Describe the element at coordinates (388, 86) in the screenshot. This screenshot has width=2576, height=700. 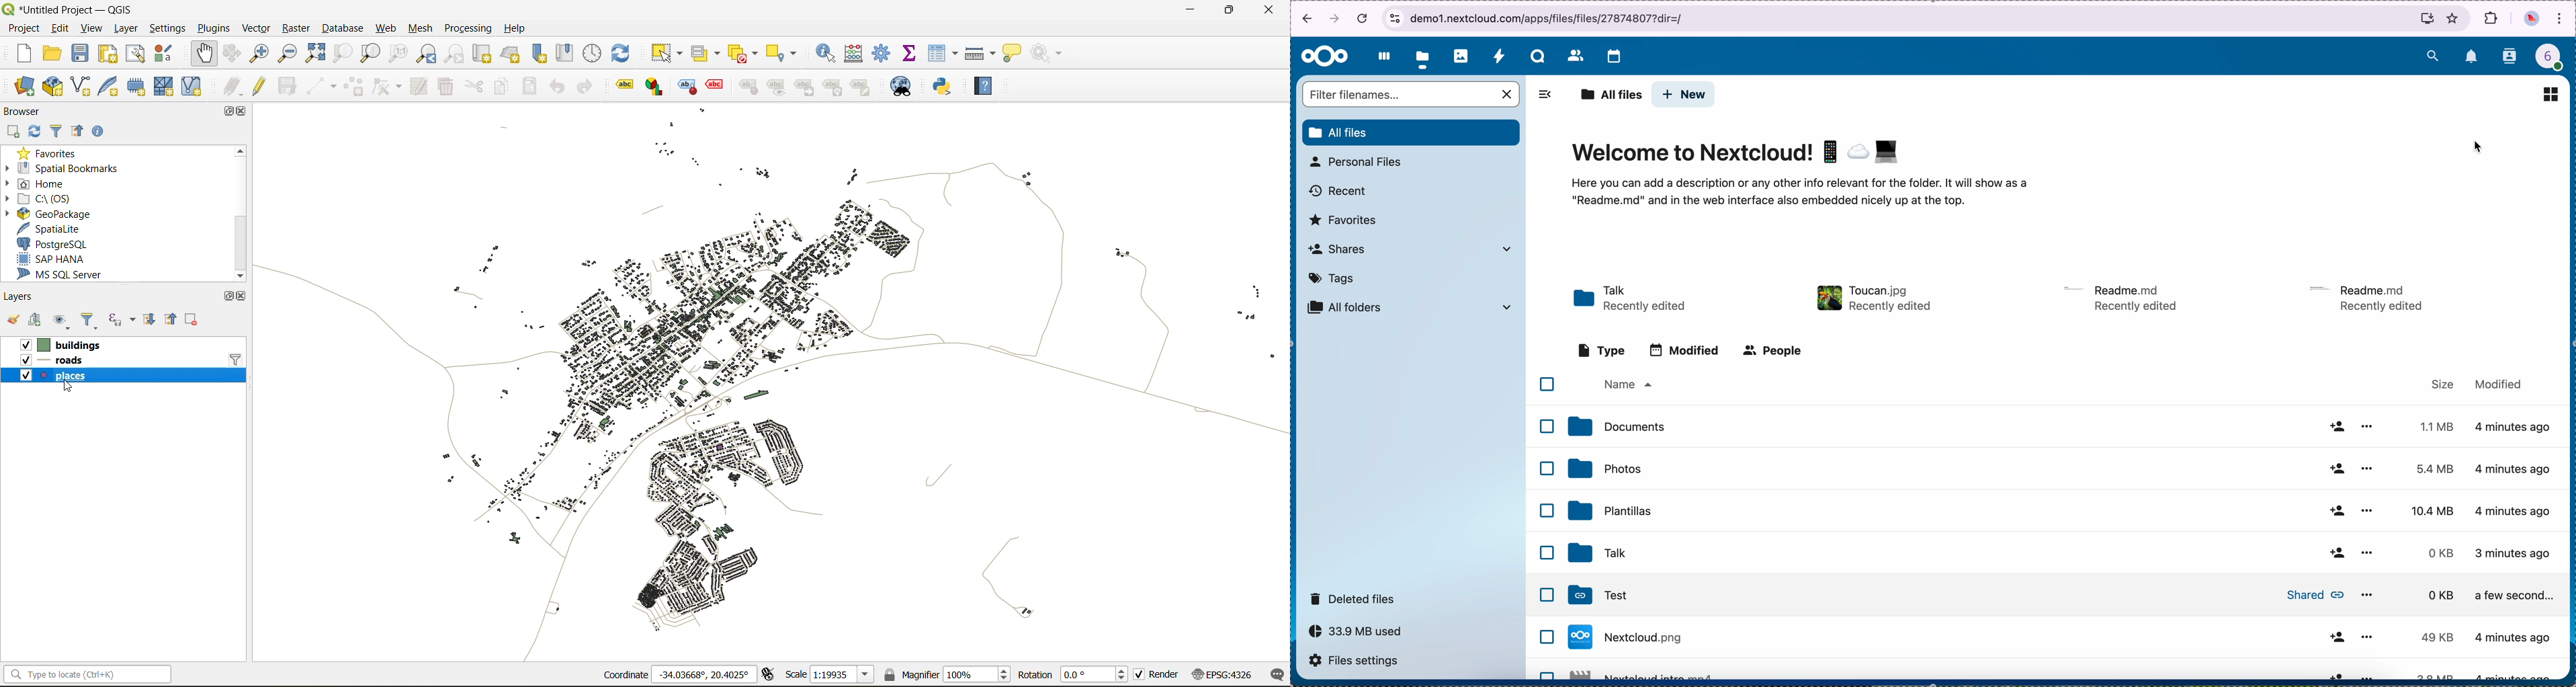
I see `vertex tools` at that location.